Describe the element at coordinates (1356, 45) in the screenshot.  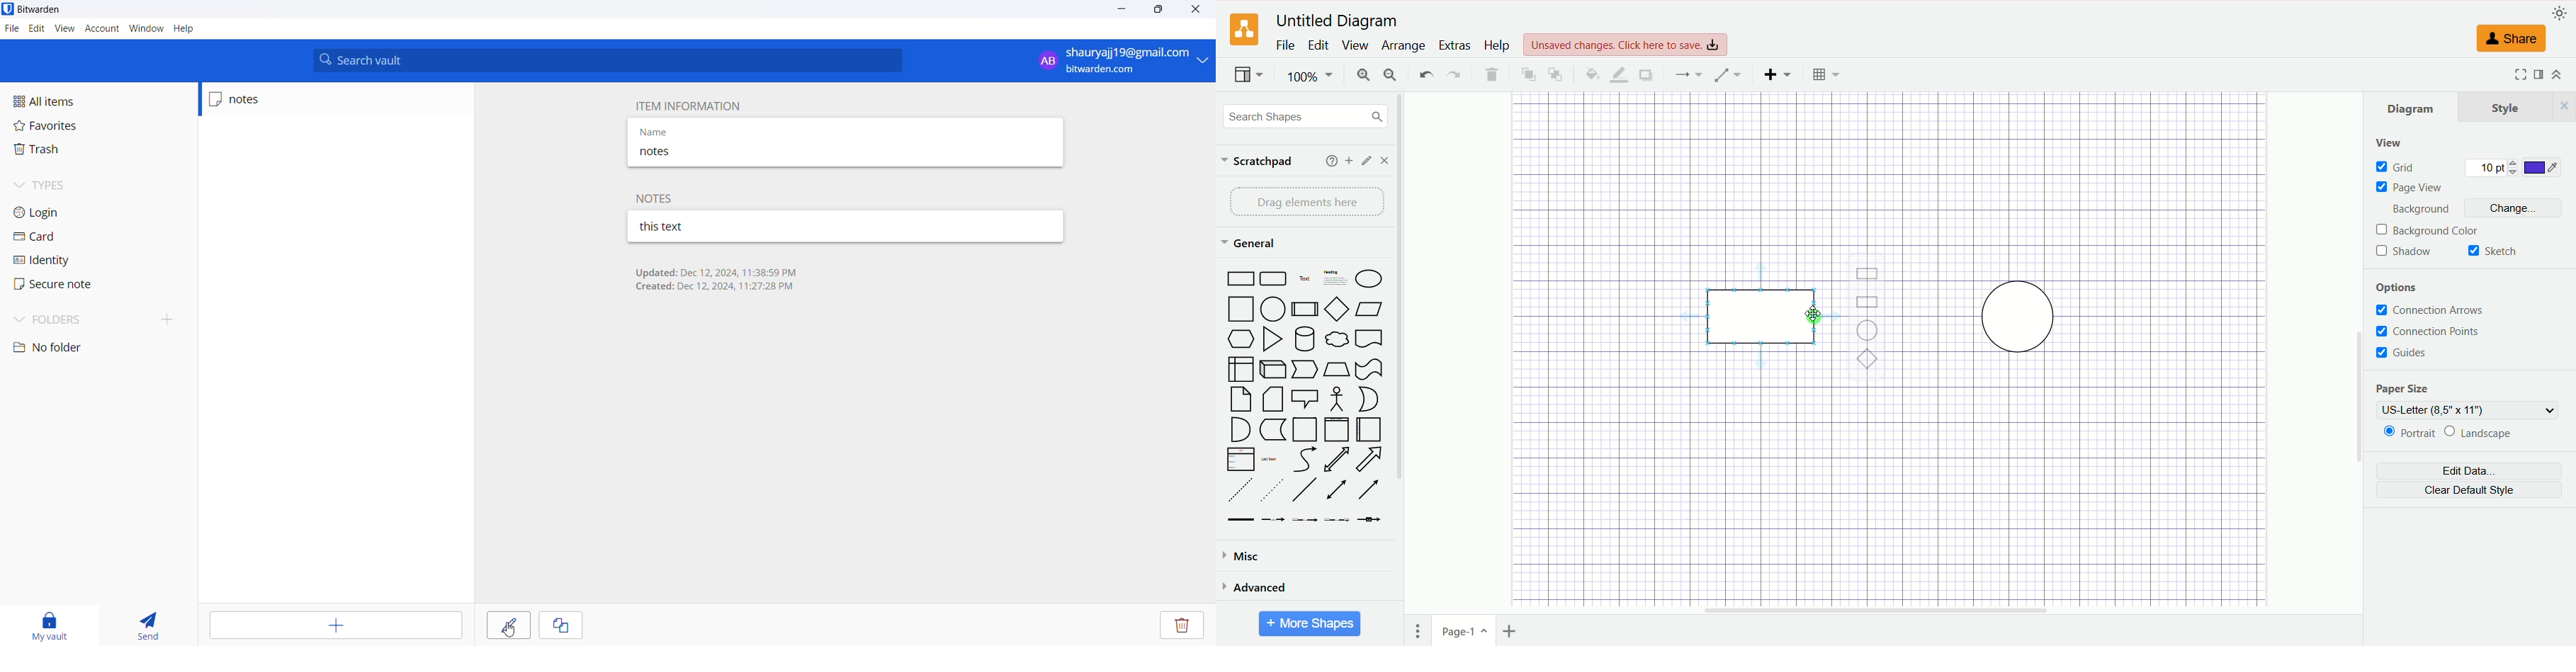
I see `view` at that location.